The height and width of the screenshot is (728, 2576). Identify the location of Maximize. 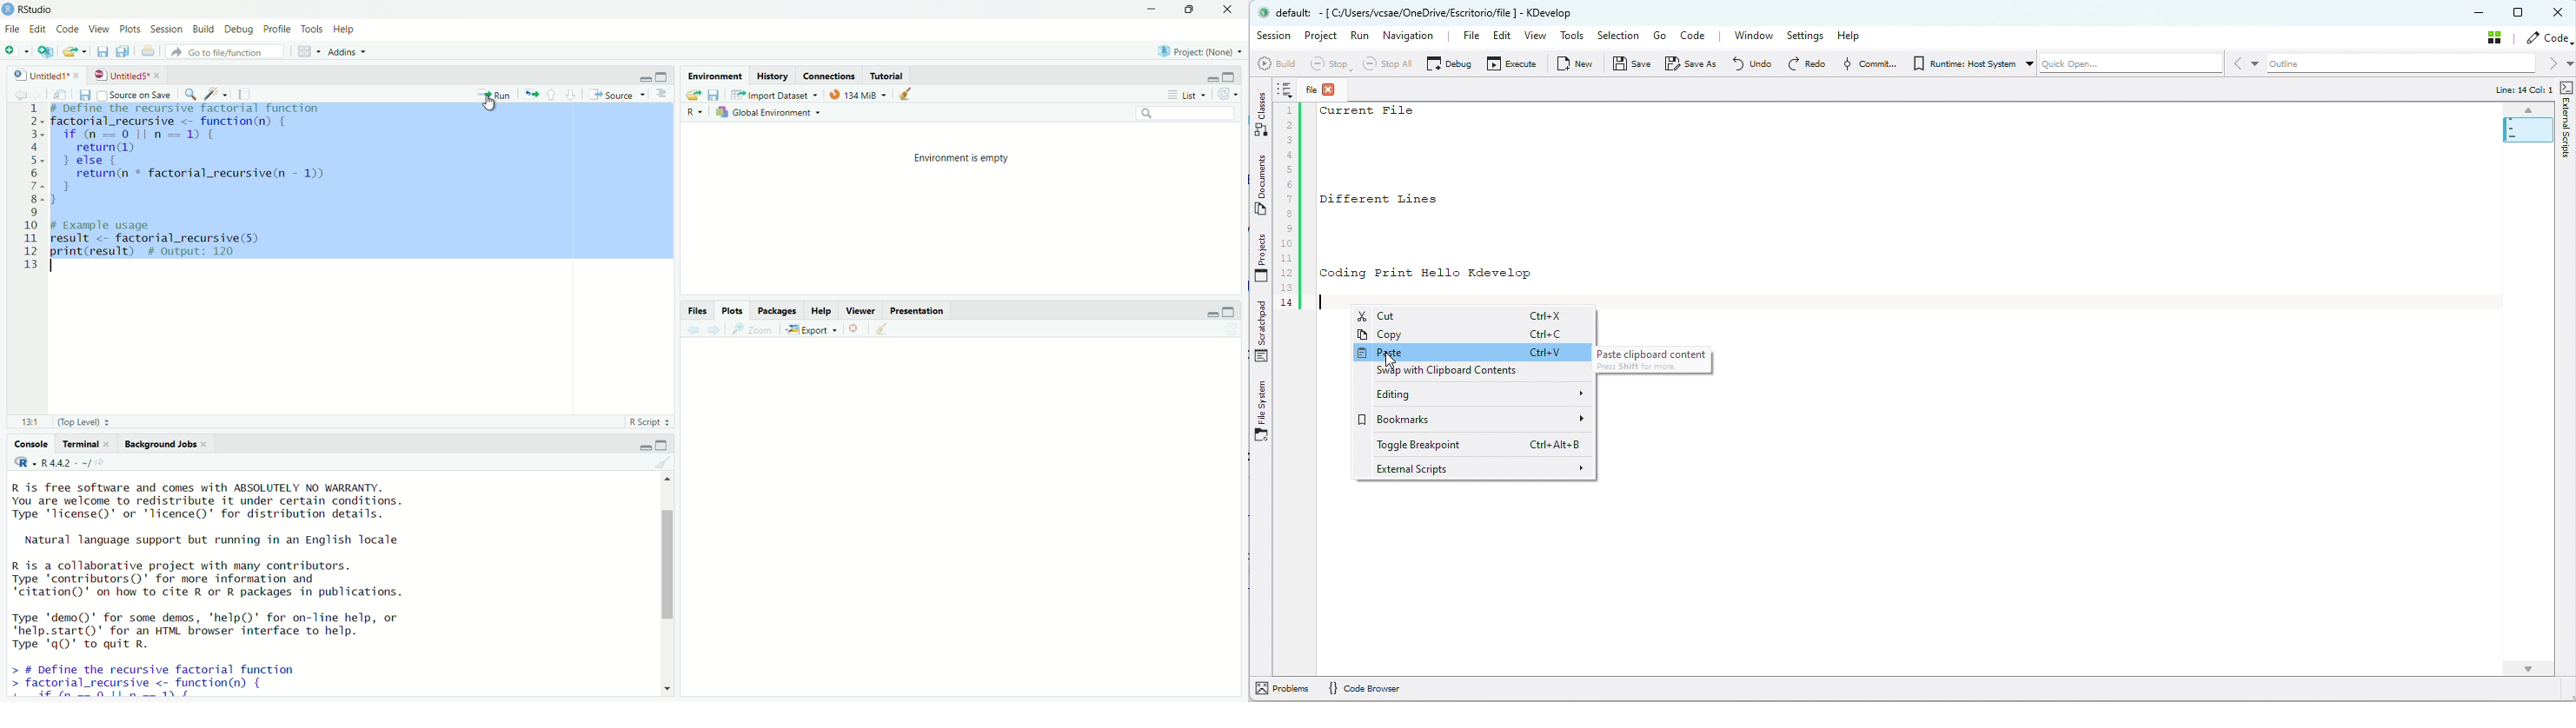
(663, 77).